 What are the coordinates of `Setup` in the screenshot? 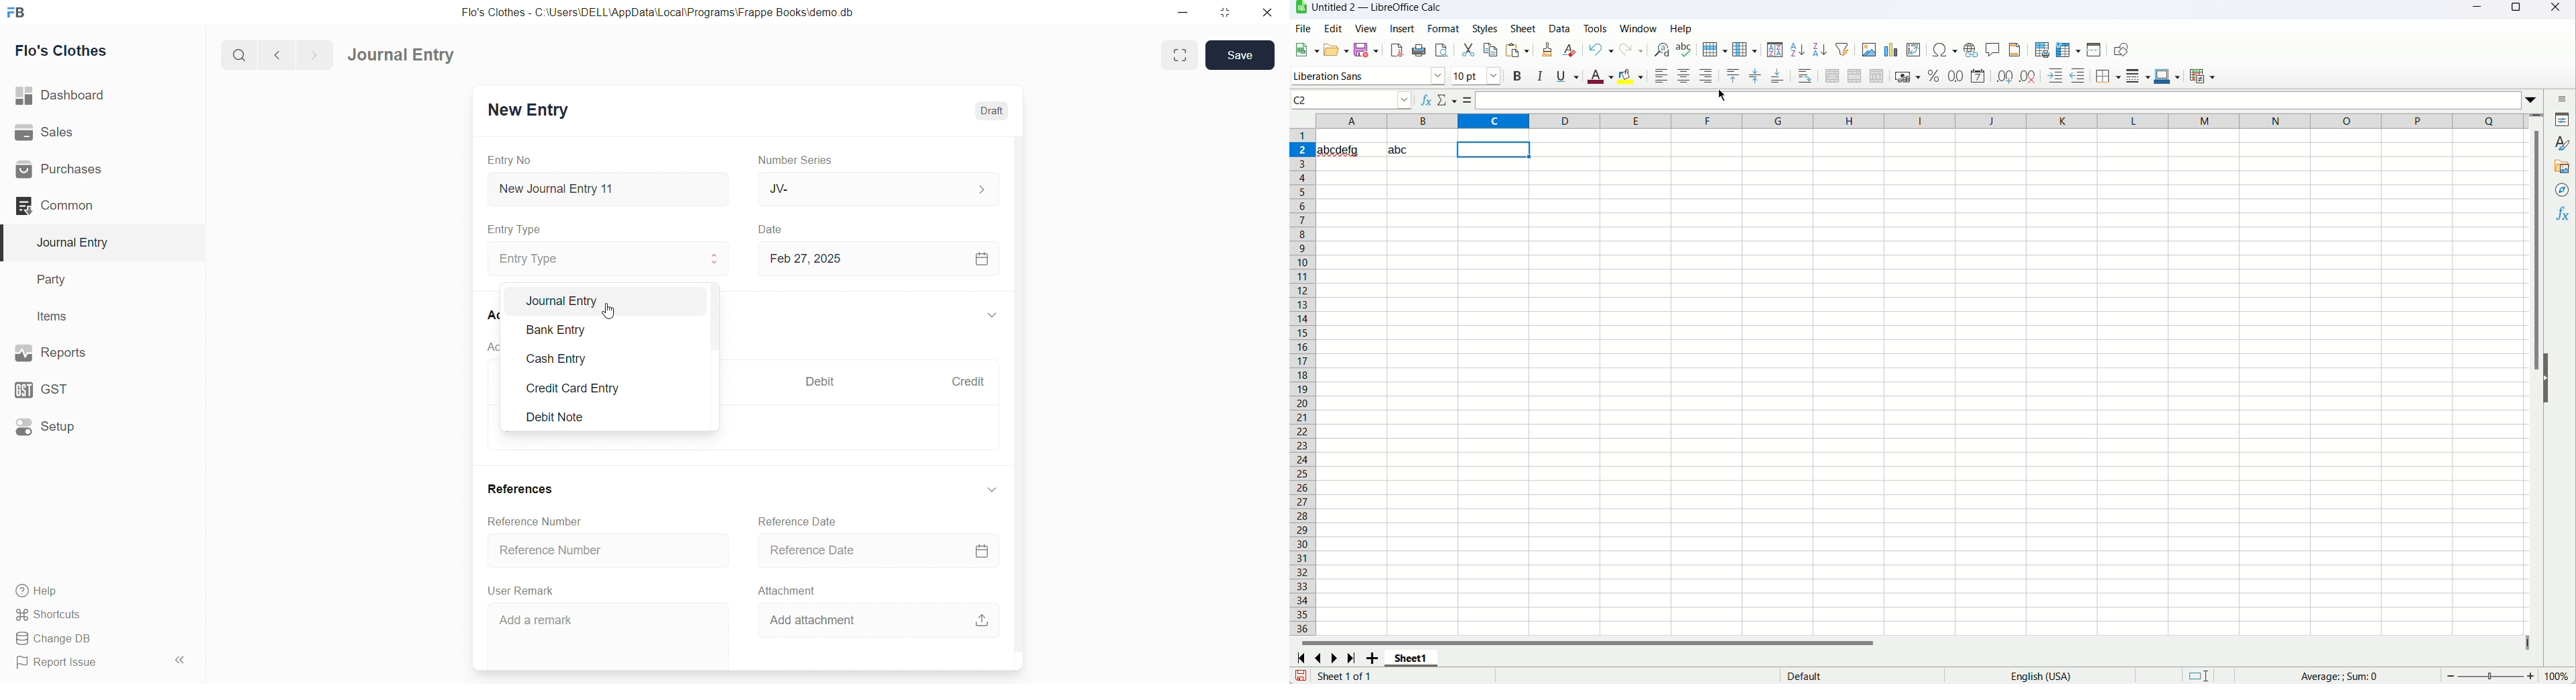 It's located at (77, 429).